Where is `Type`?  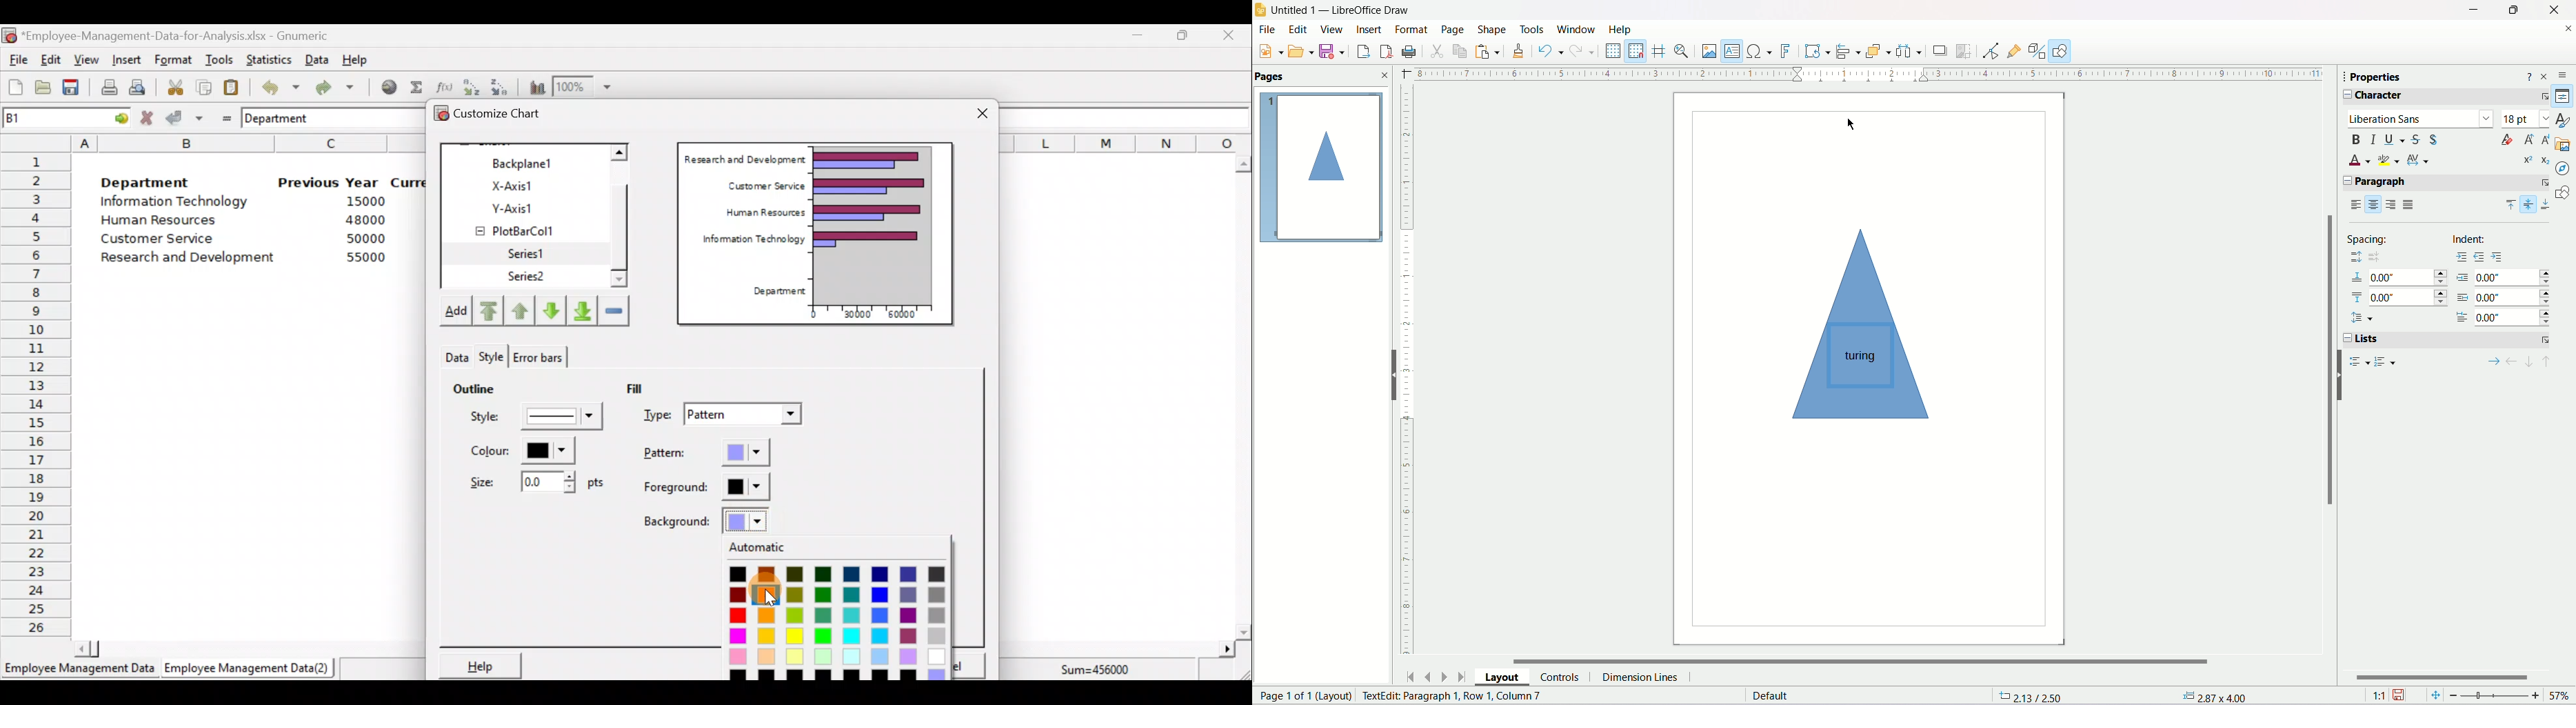 Type is located at coordinates (726, 416).